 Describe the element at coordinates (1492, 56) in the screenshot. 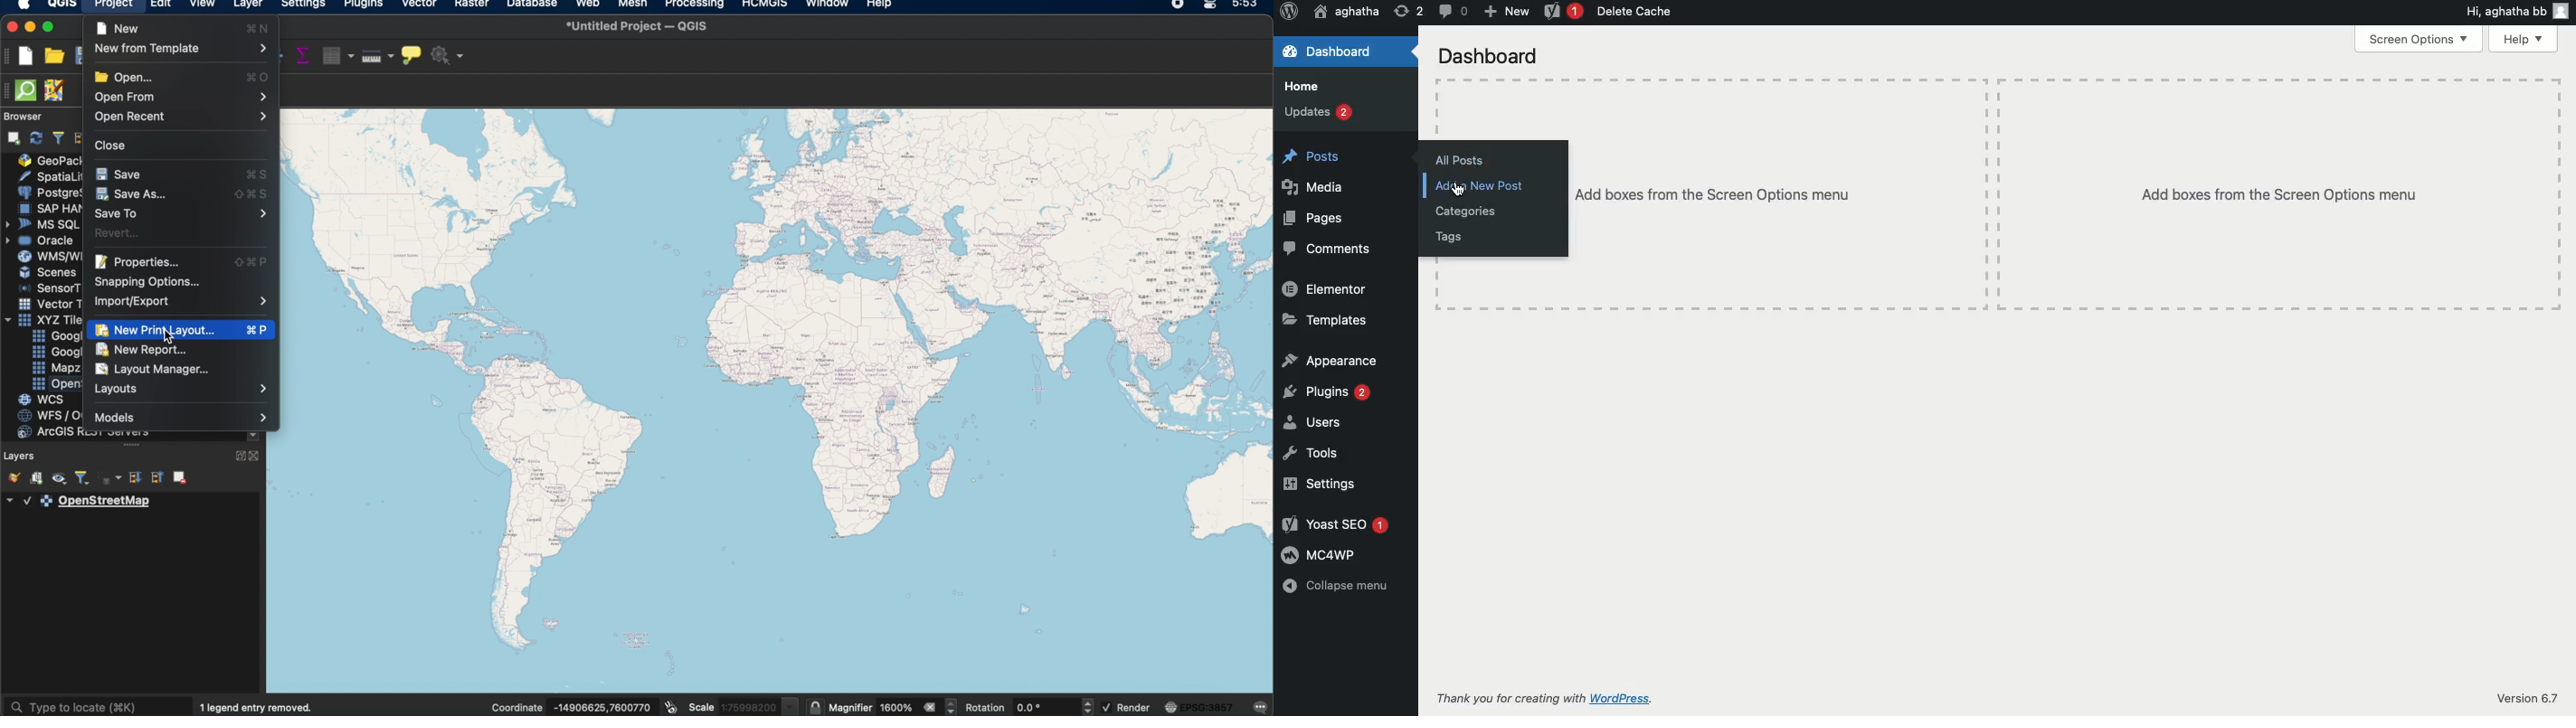

I see `Dashboard` at that location.